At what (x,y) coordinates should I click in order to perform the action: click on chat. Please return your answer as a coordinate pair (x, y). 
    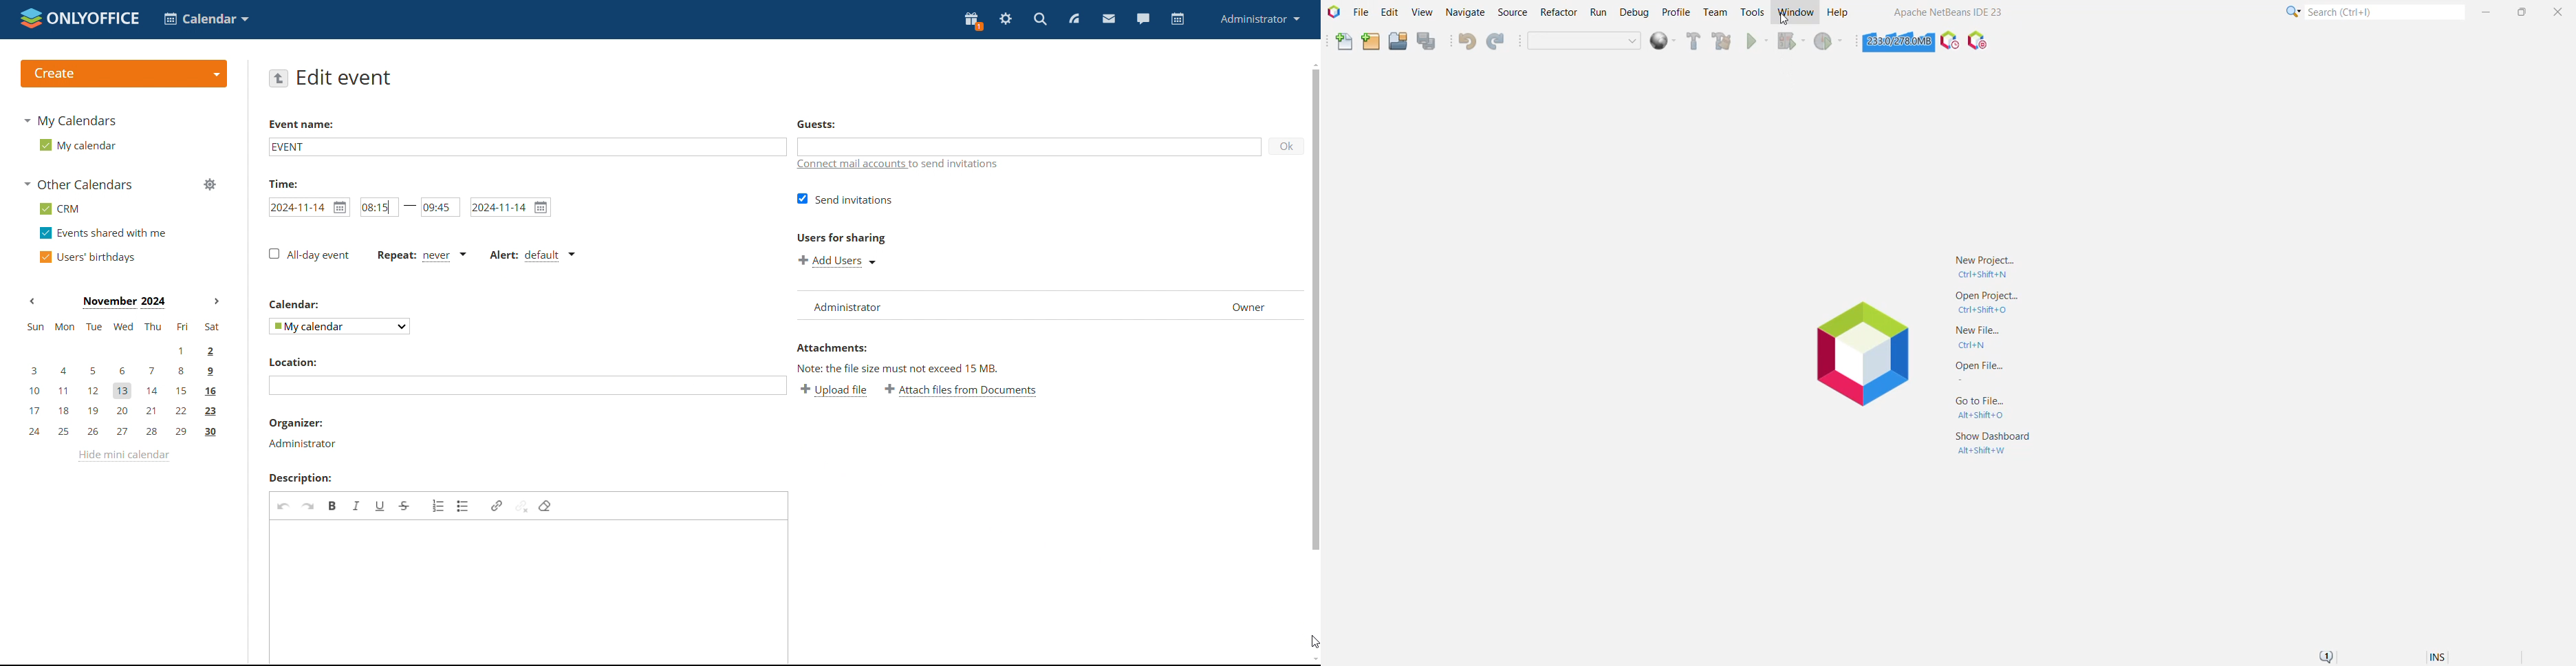
    Looking at the image, I should click on (1143, 19).